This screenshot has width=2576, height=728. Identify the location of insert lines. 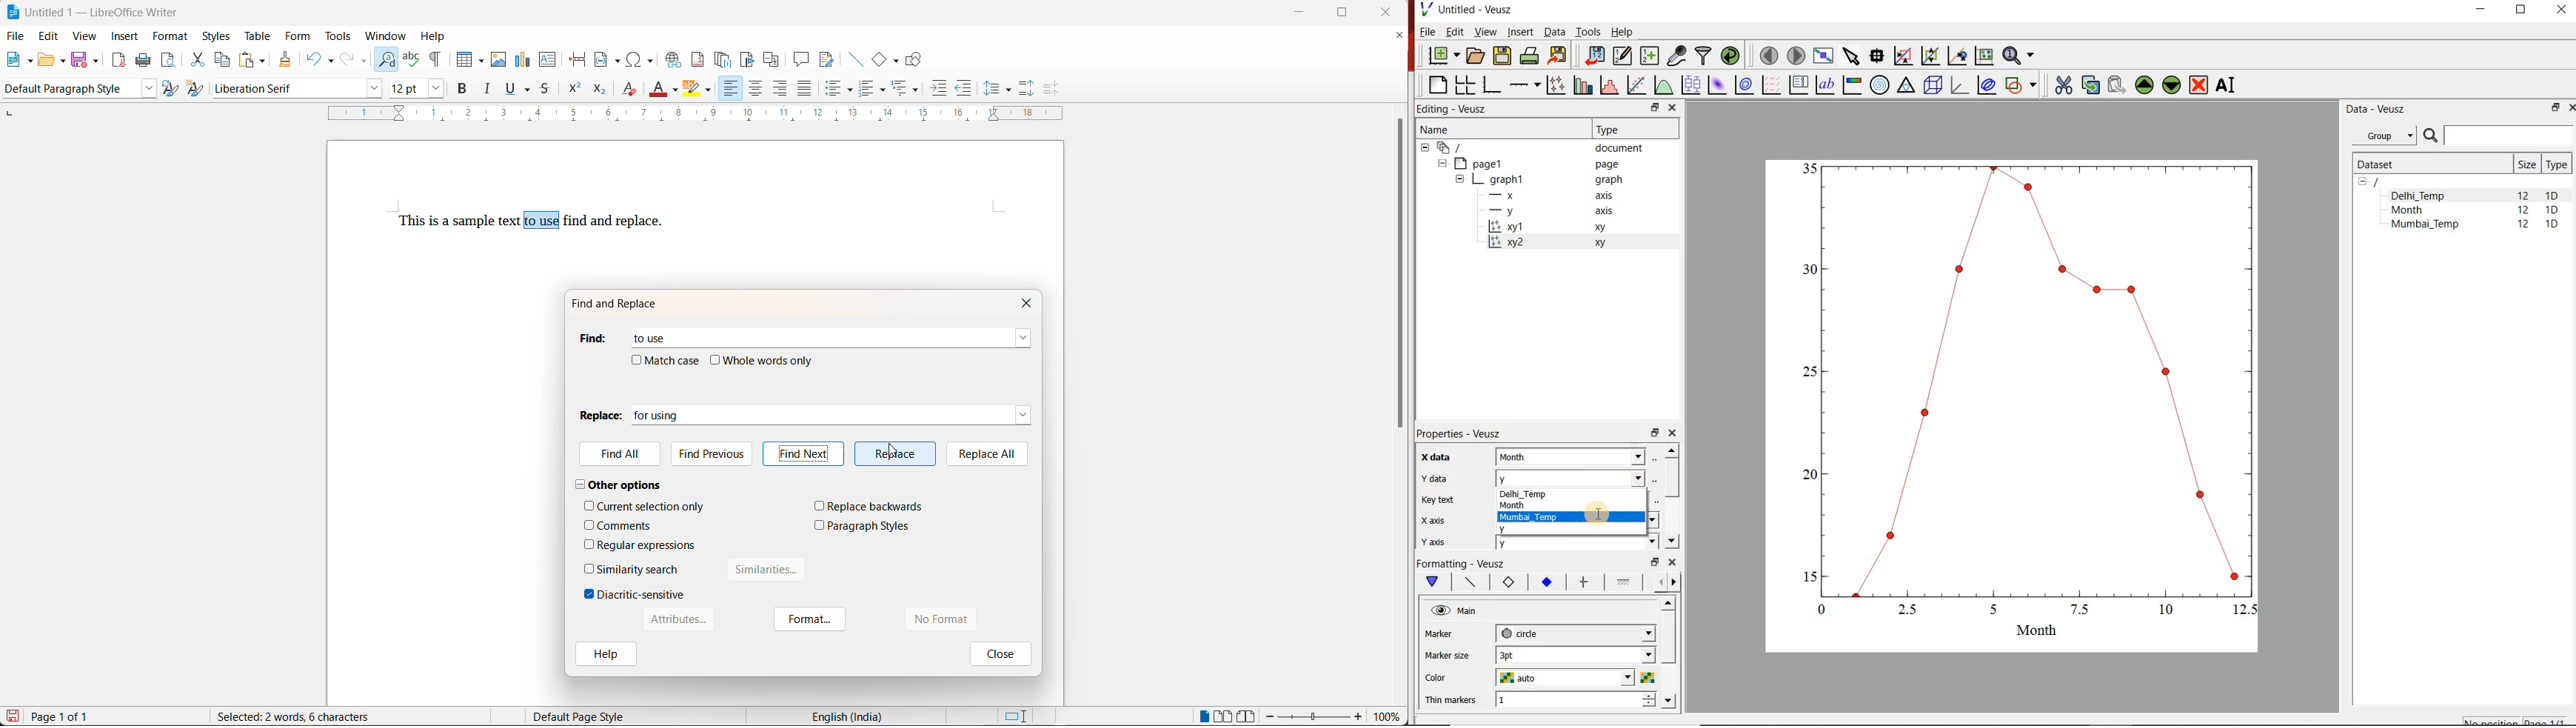
(855, 59).